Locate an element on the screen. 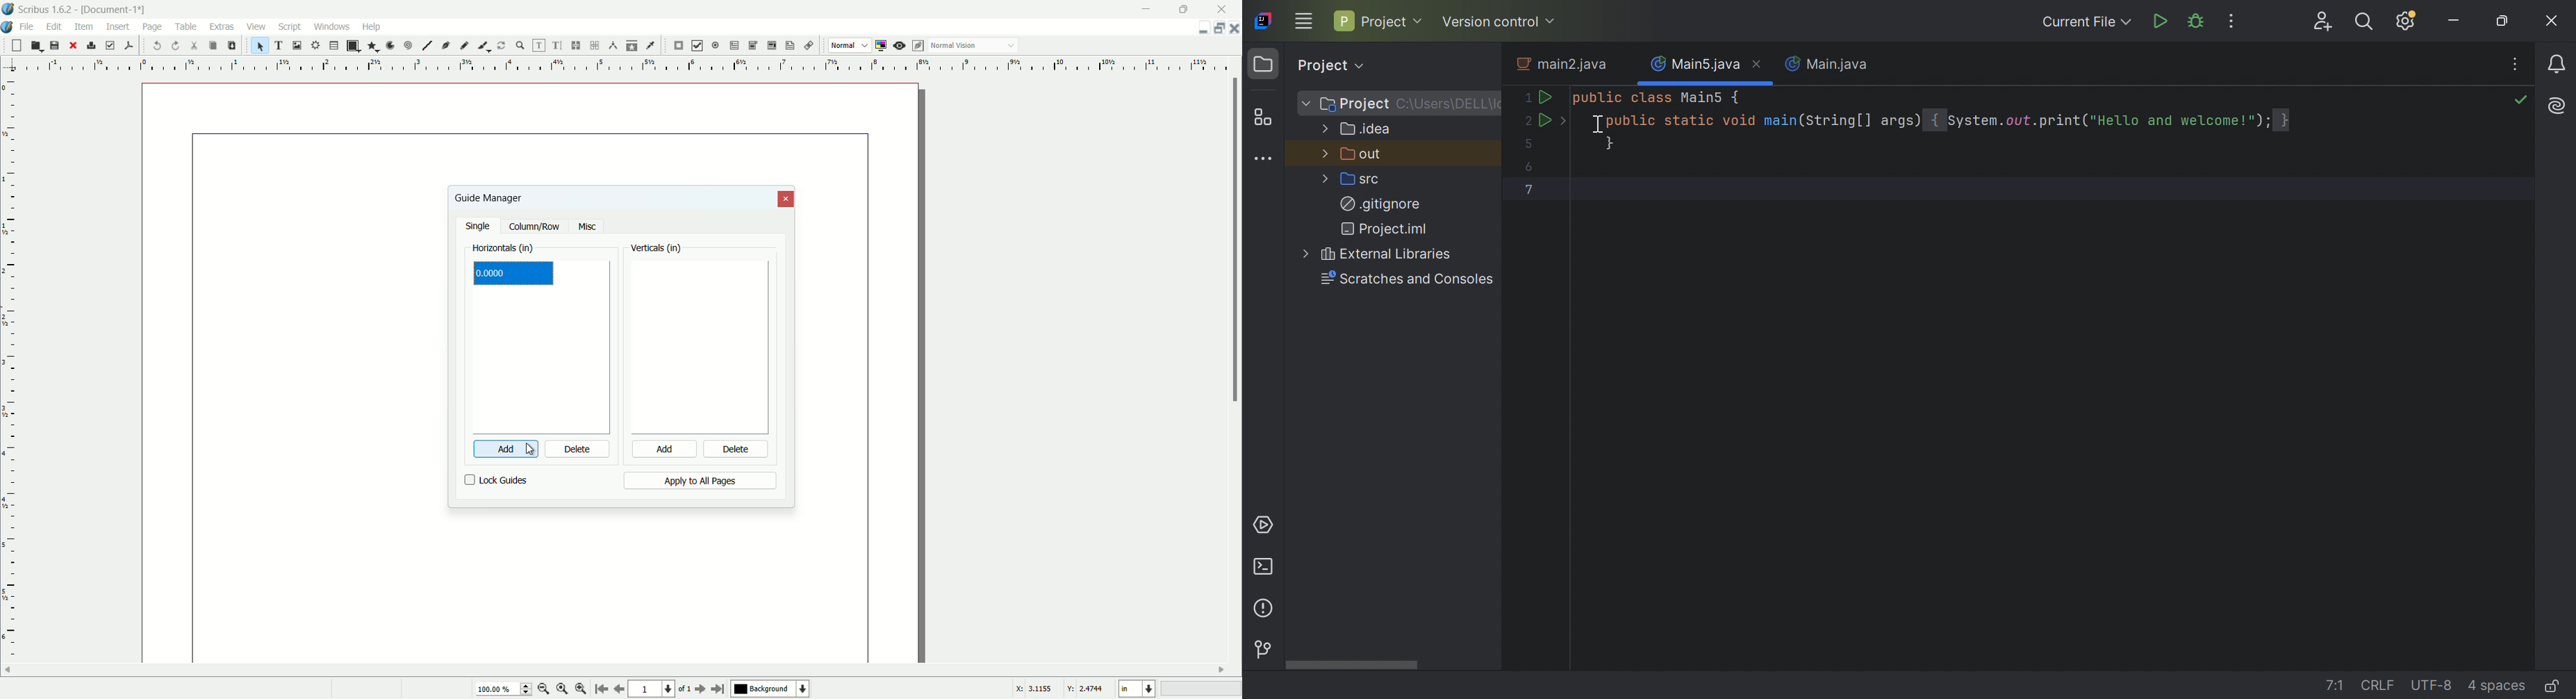 Image resolution: width=2576 pixels, height=700 pixels. current page number is located at coordinates (651, 690).